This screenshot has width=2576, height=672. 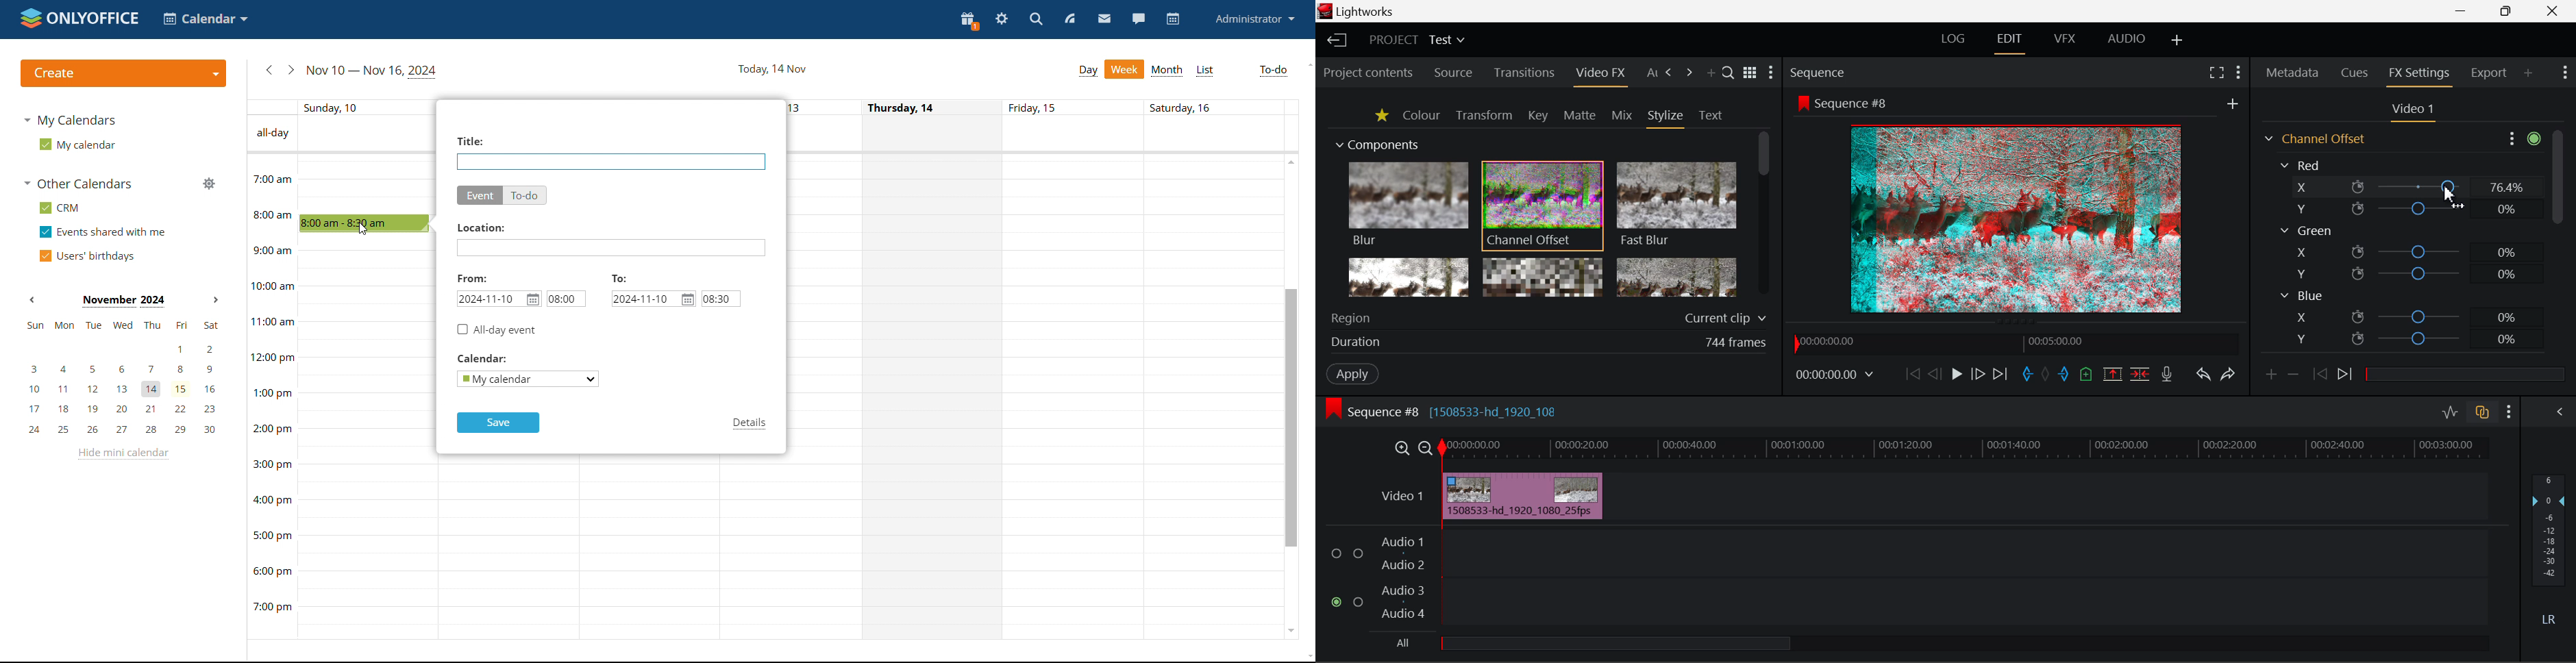 What do you see at coordinates (1728, 72) in the screenshot?
I see `Search` at bounding box center [1728, 72].